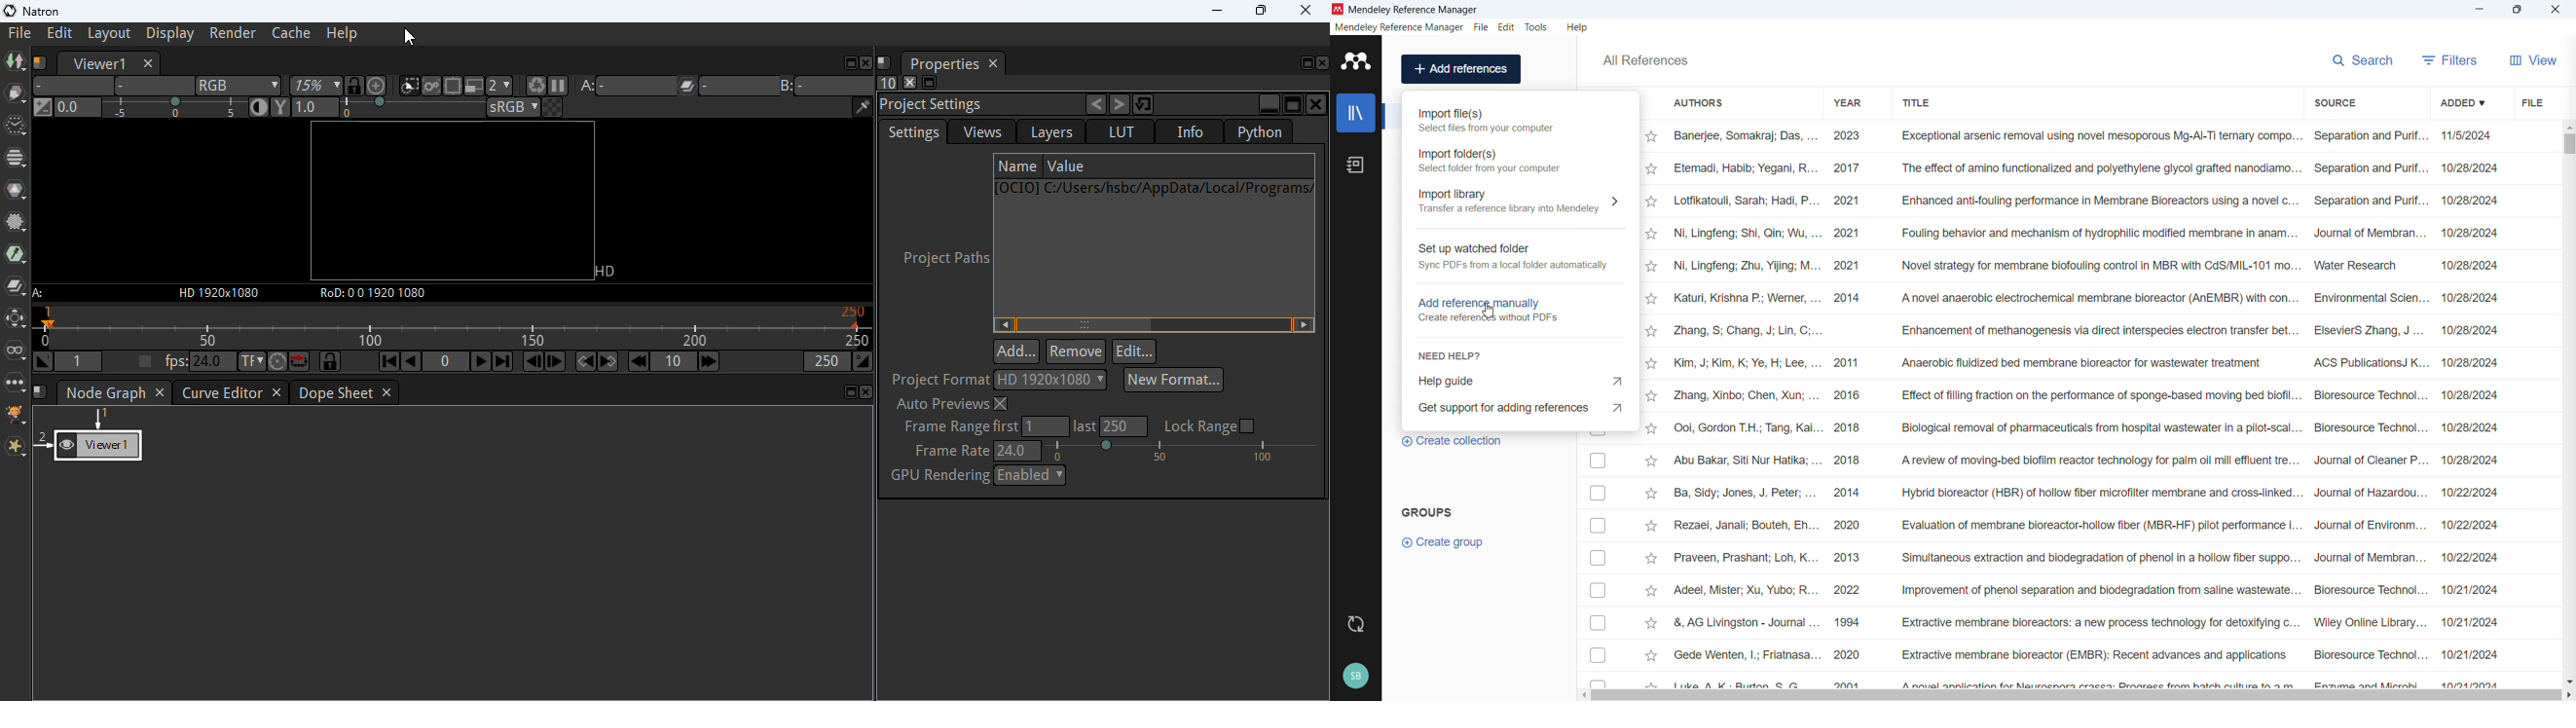 Image resolution: width=2576 pixels, height=728 pixels. I want to click on Horizontal scroll bar , so click(2077, 696).